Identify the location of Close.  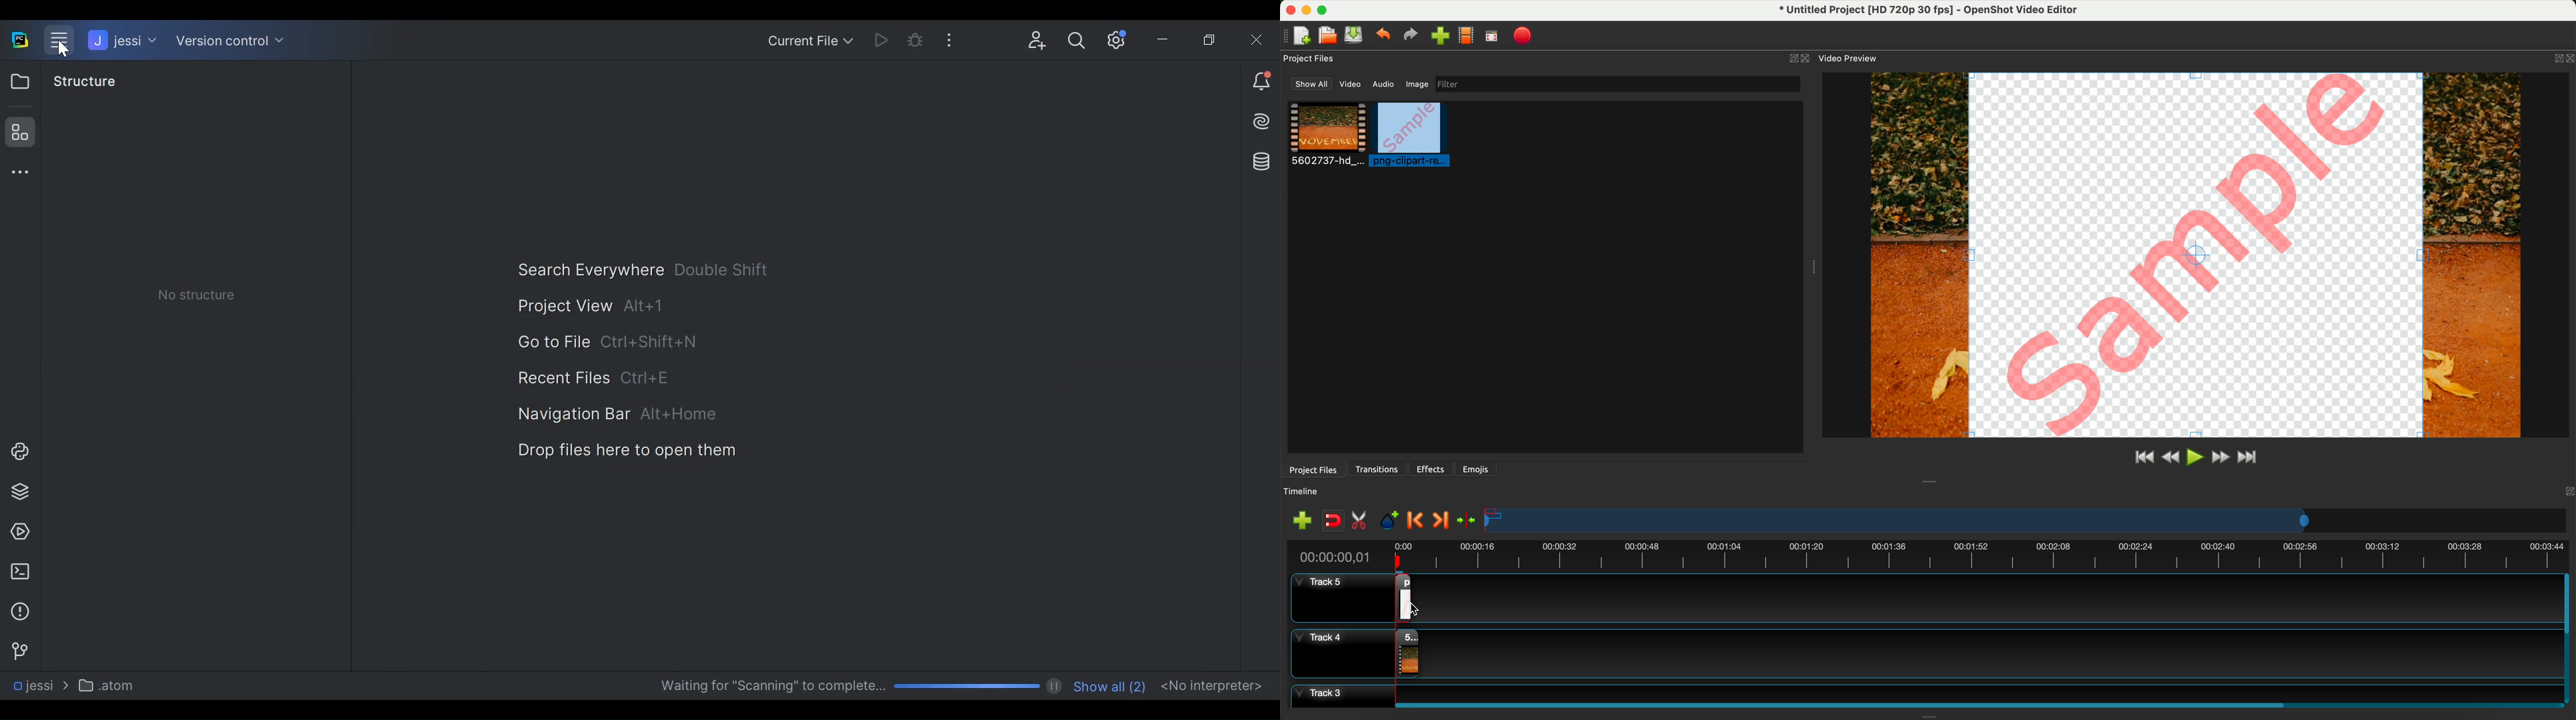
(1256, 39).